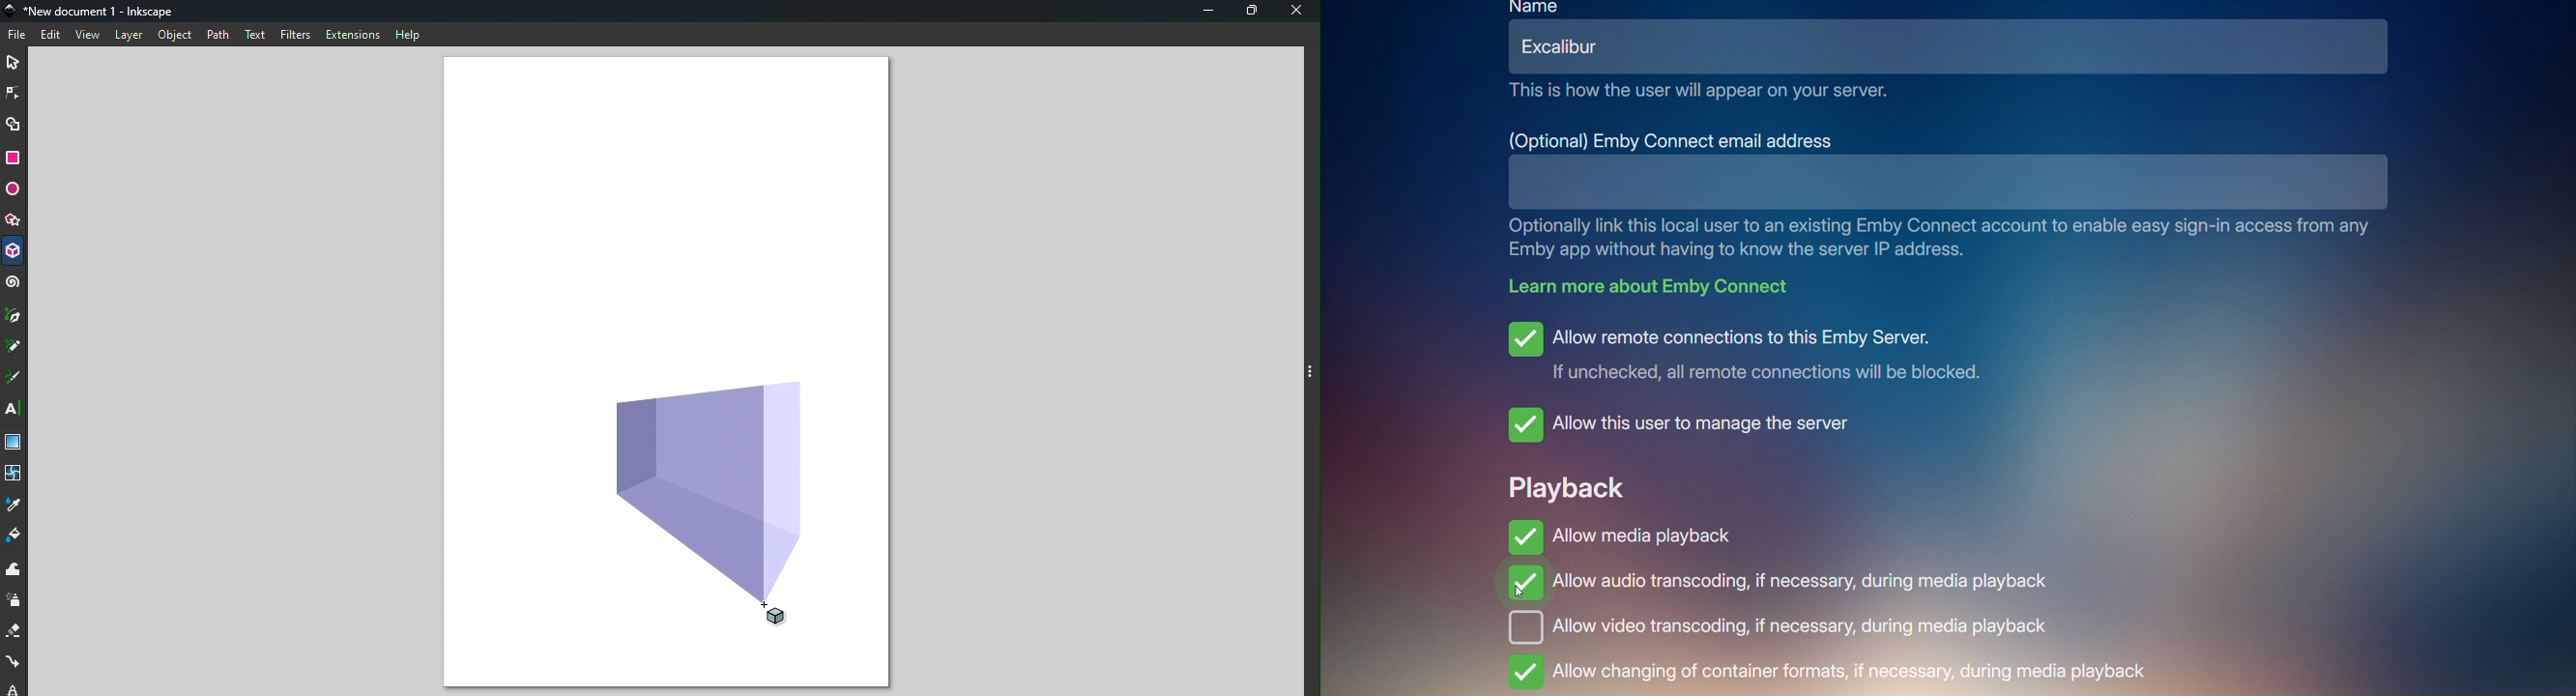 The width and height of the screenshot is (2576, 700). What do you see at coordinates (14, 603) in the screenshot?
I see `Spray tool` at bounding box center [14, 603].